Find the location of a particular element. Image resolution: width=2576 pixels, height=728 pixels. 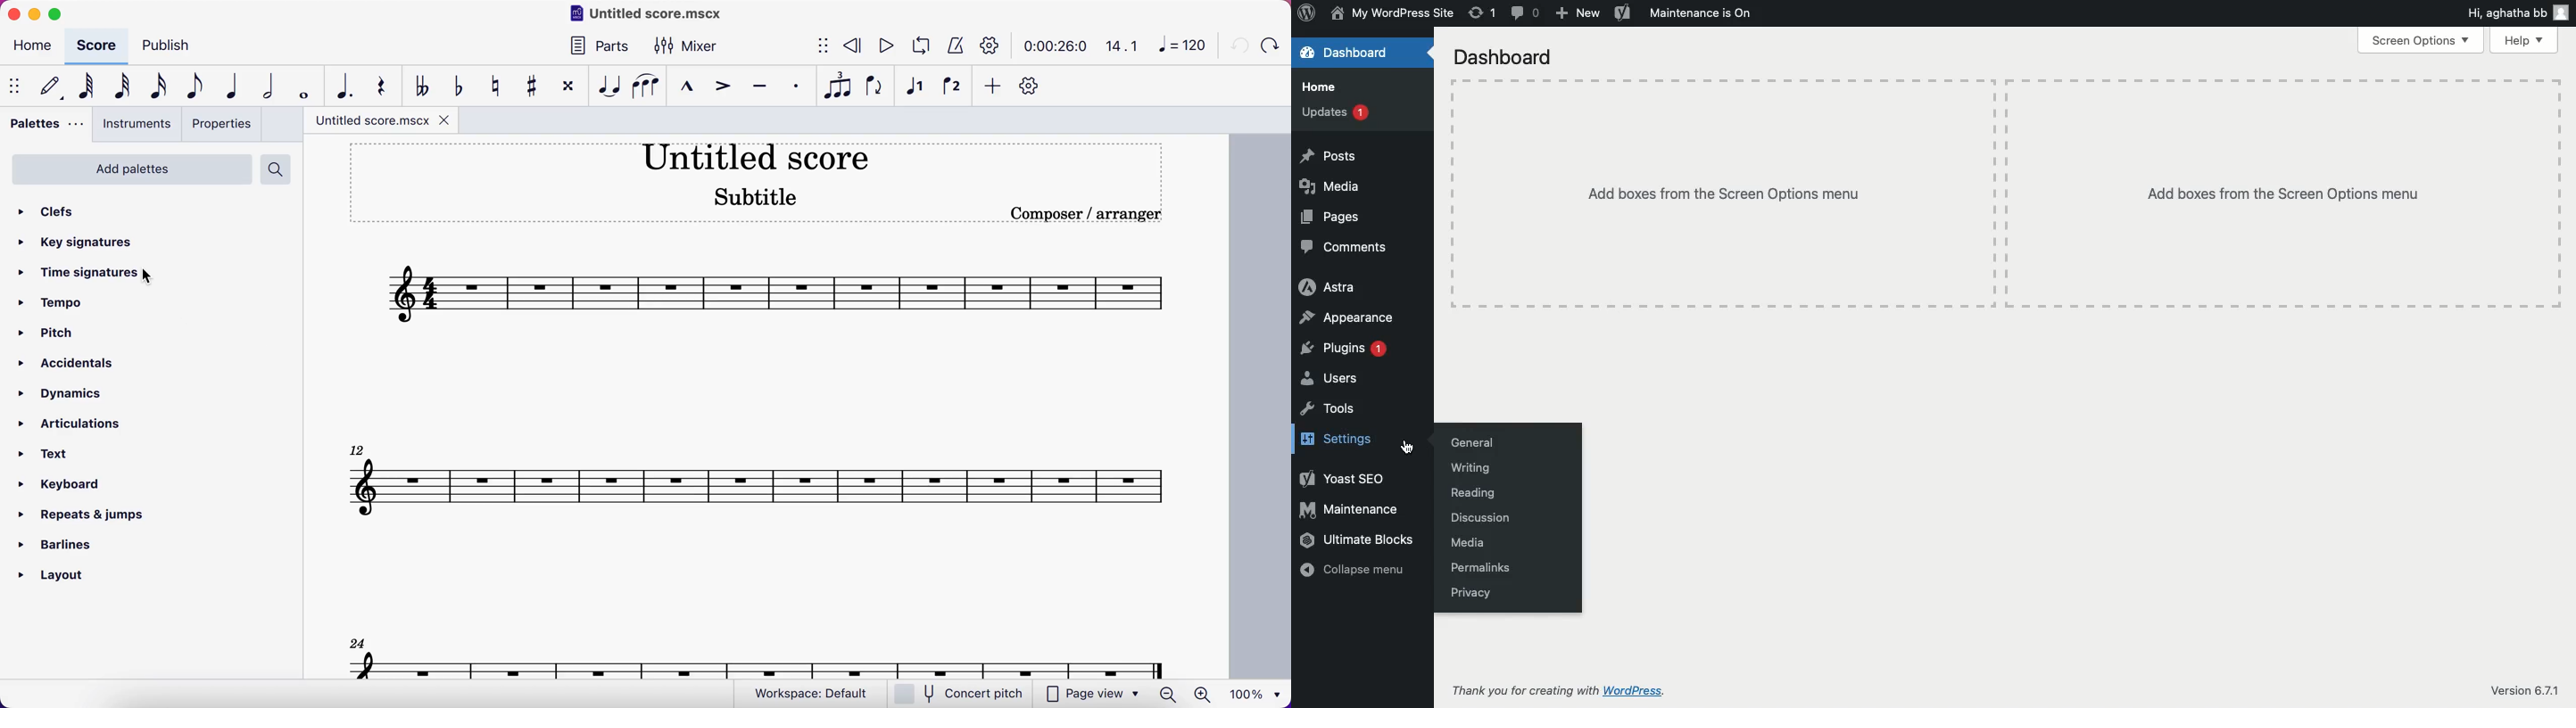

General is located at coordinates (1472, 443).